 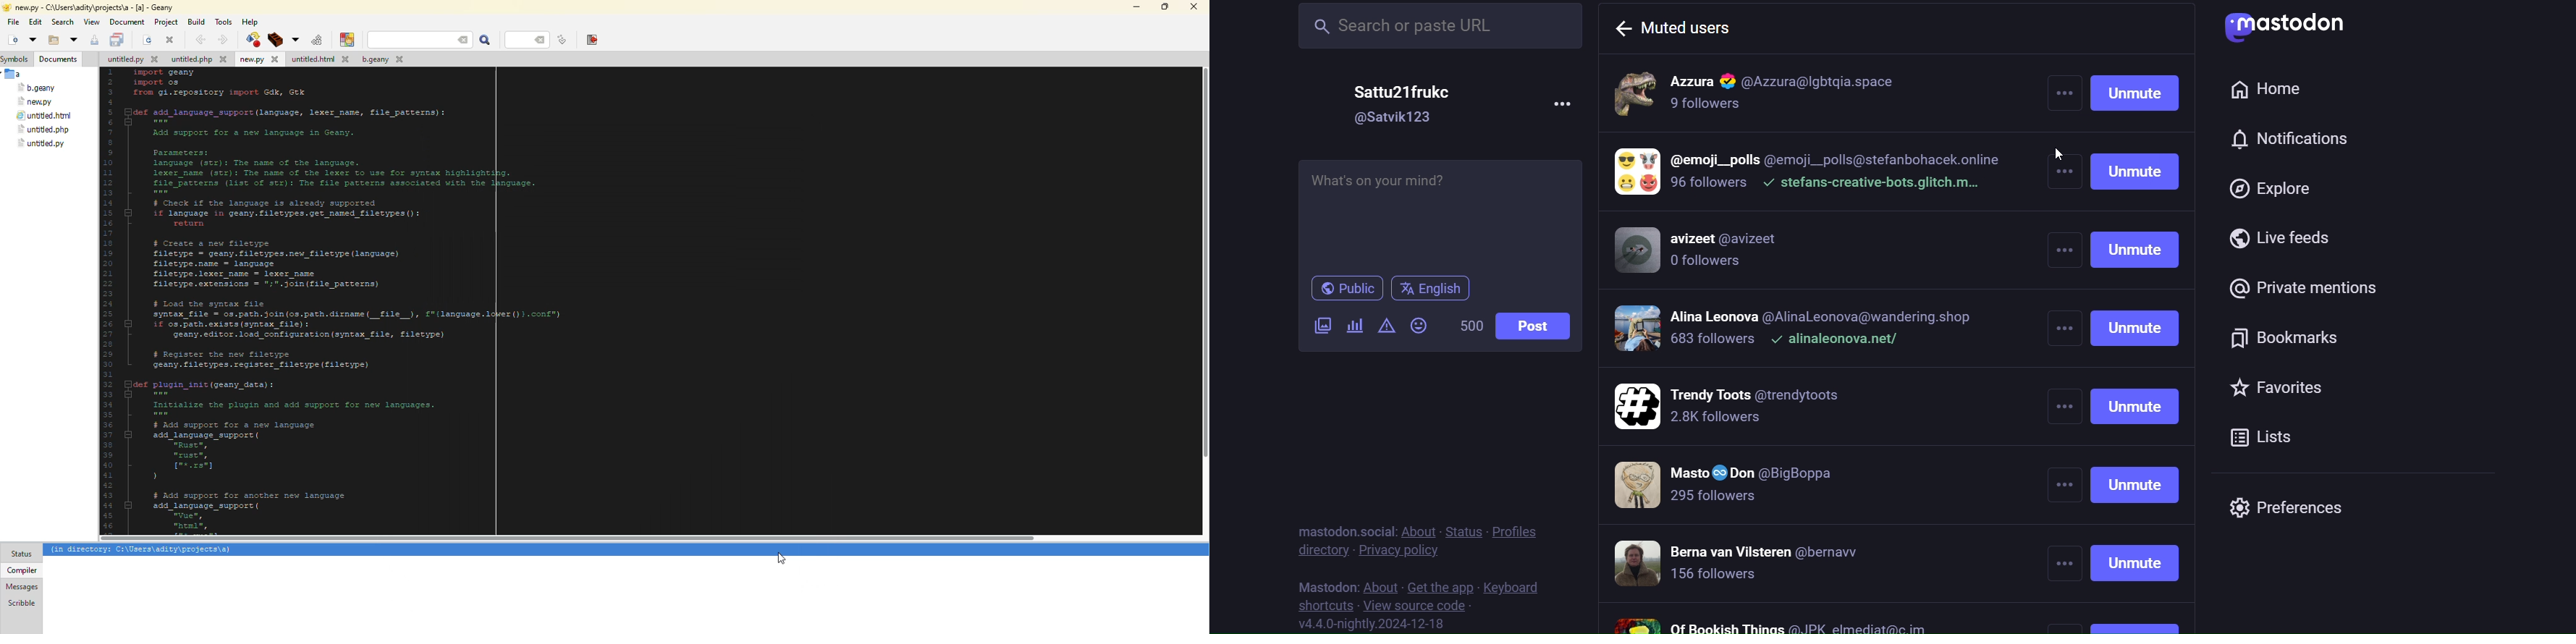 What do you see at coordinates (2136, 353) in the screenshot?
I see `unmute` at bounding box center [2136, 353].